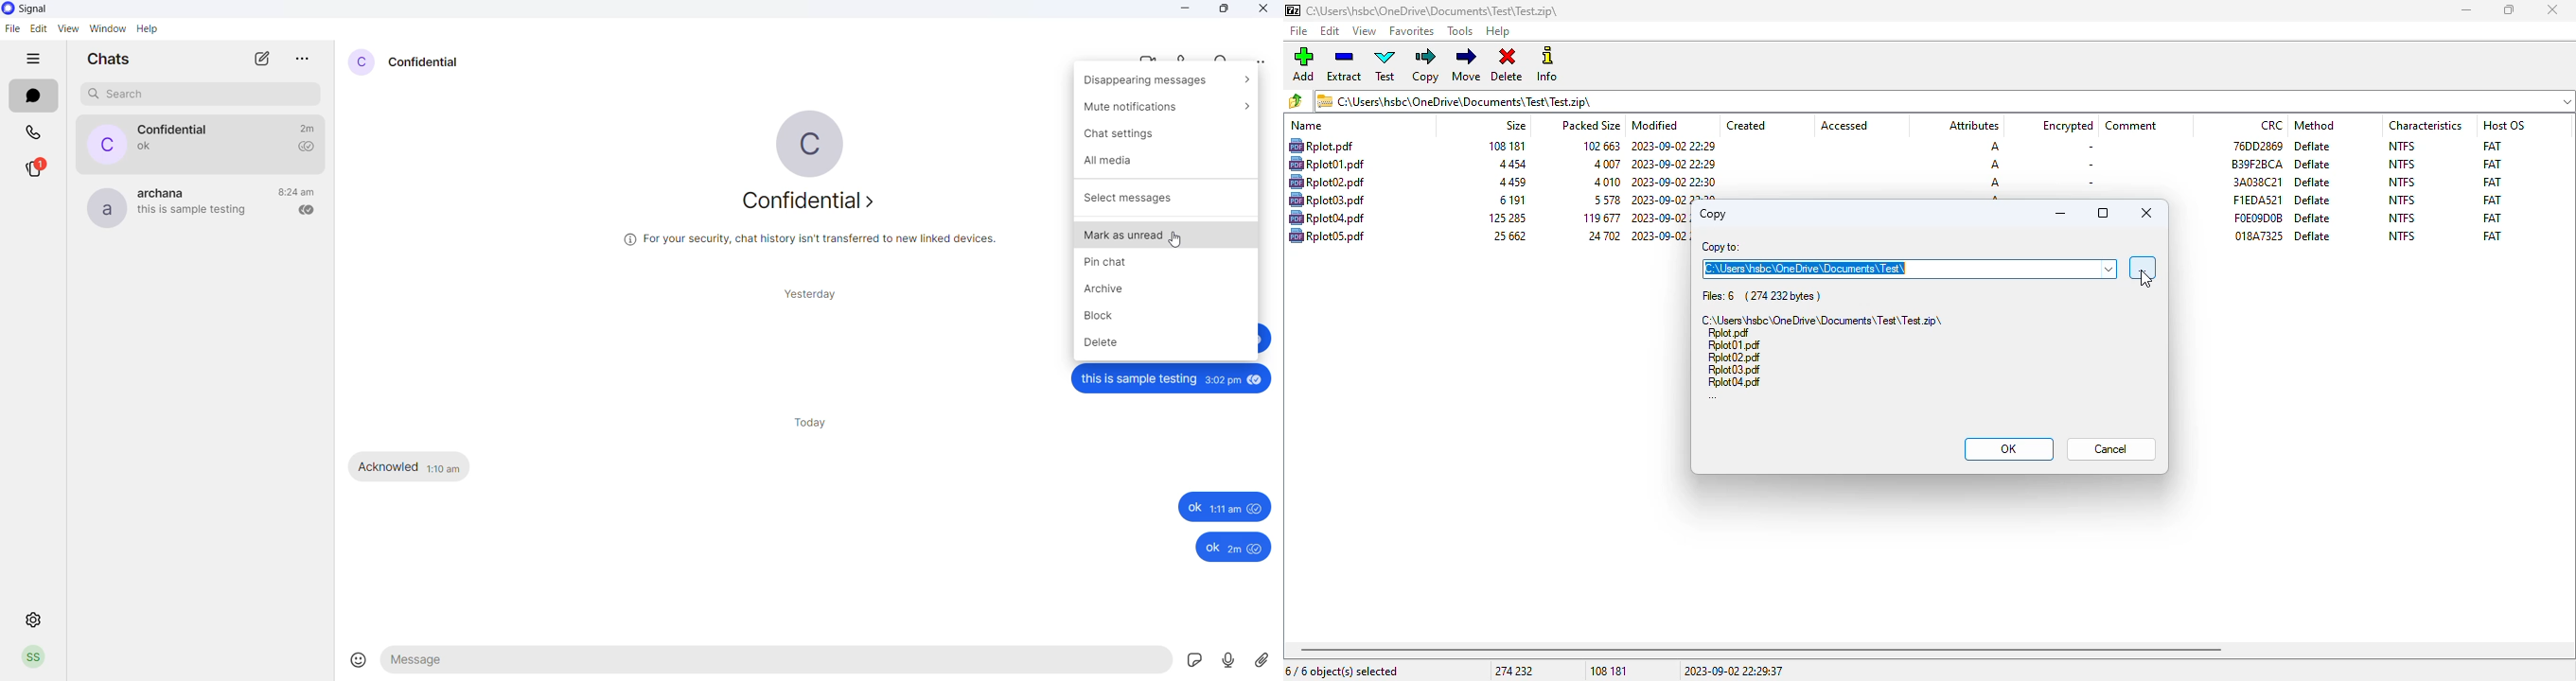  I want to click on file, so click(1327, 200).